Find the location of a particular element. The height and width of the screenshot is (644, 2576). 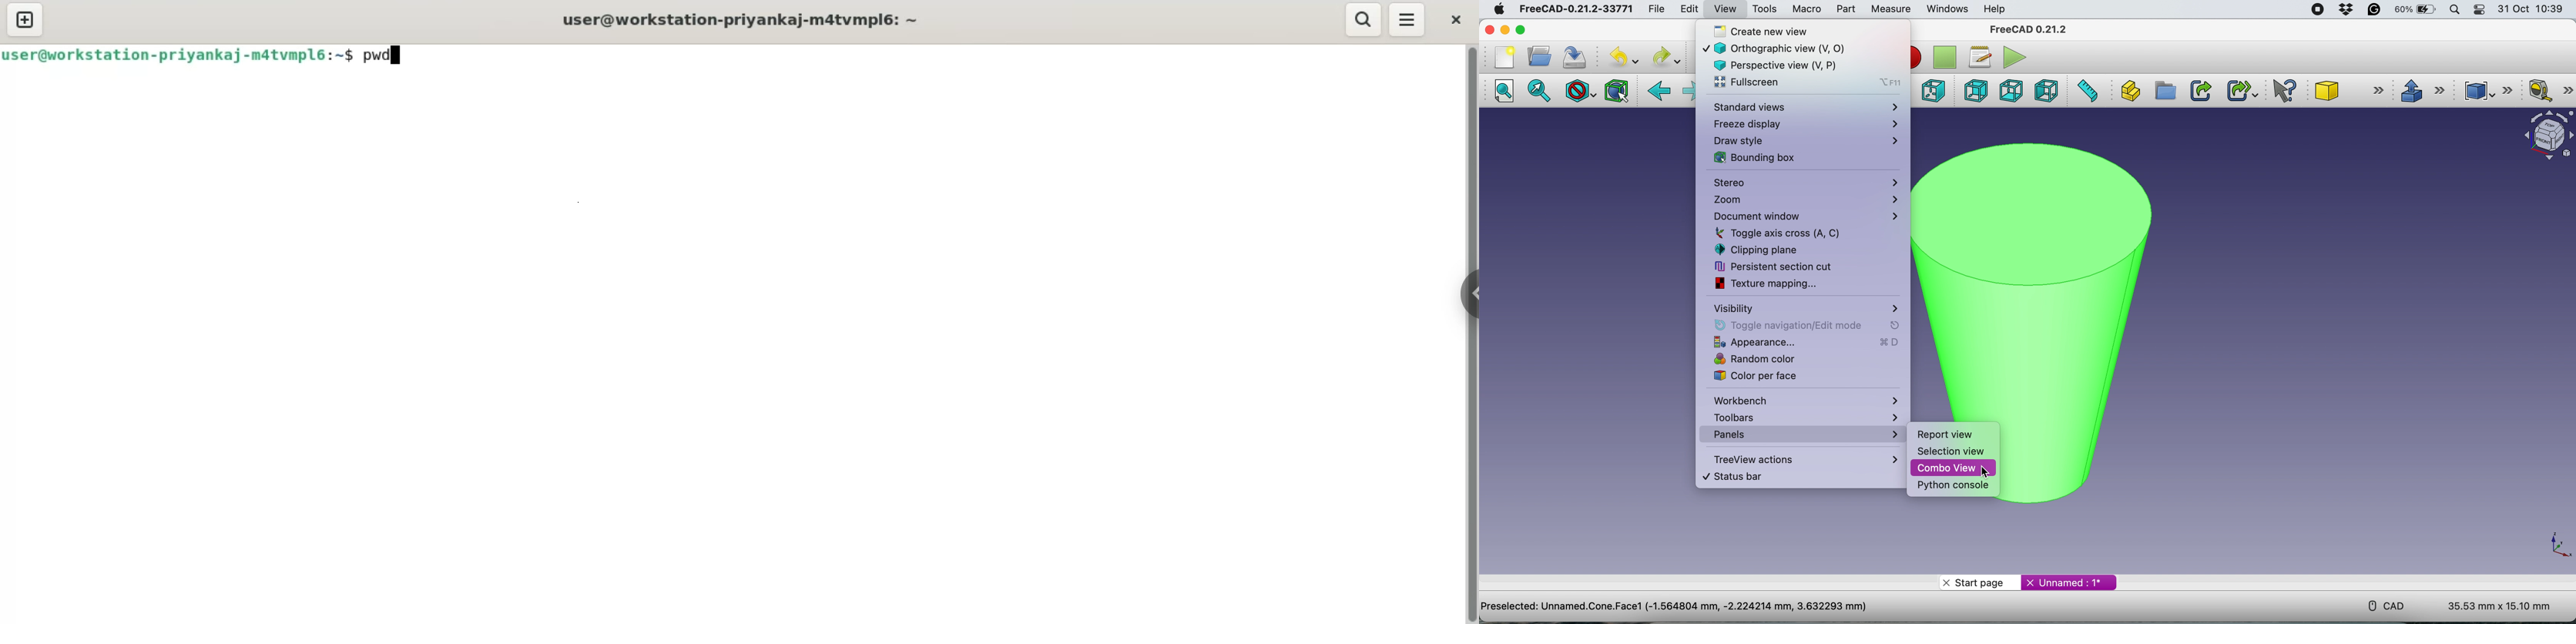

macro is located at coordinates (1807, 8).